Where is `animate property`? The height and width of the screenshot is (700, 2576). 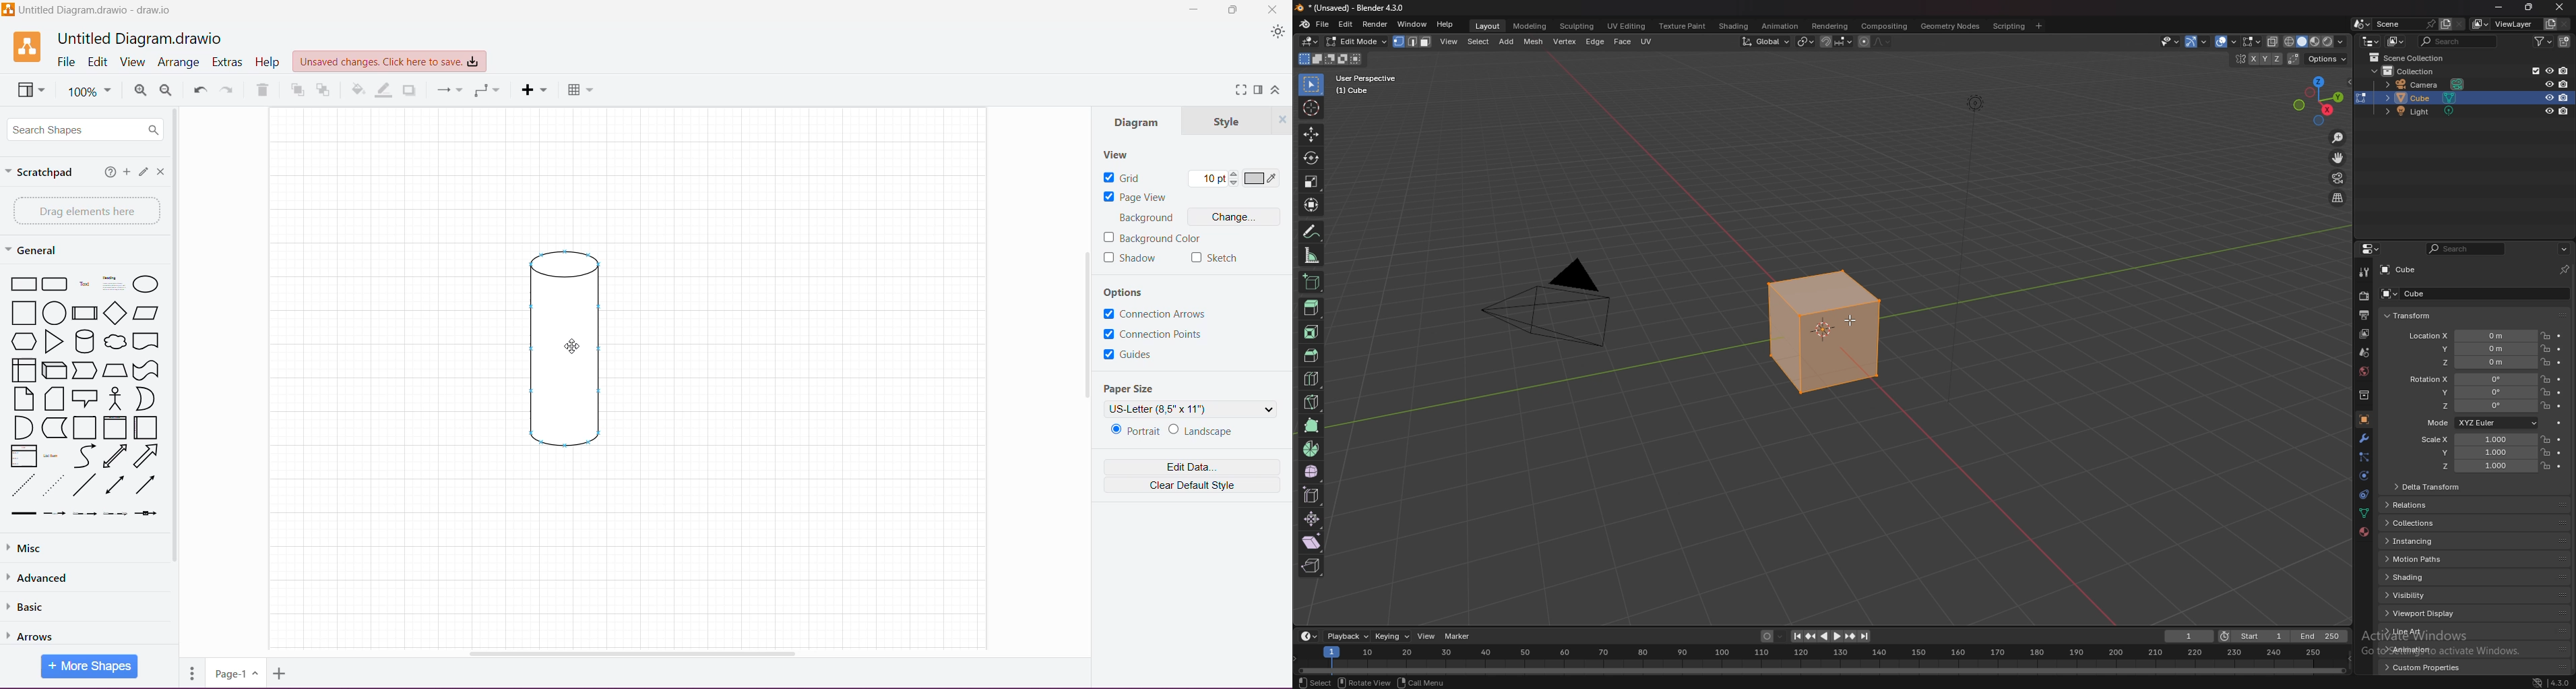
animate property is located at coordinates (2562, 423).